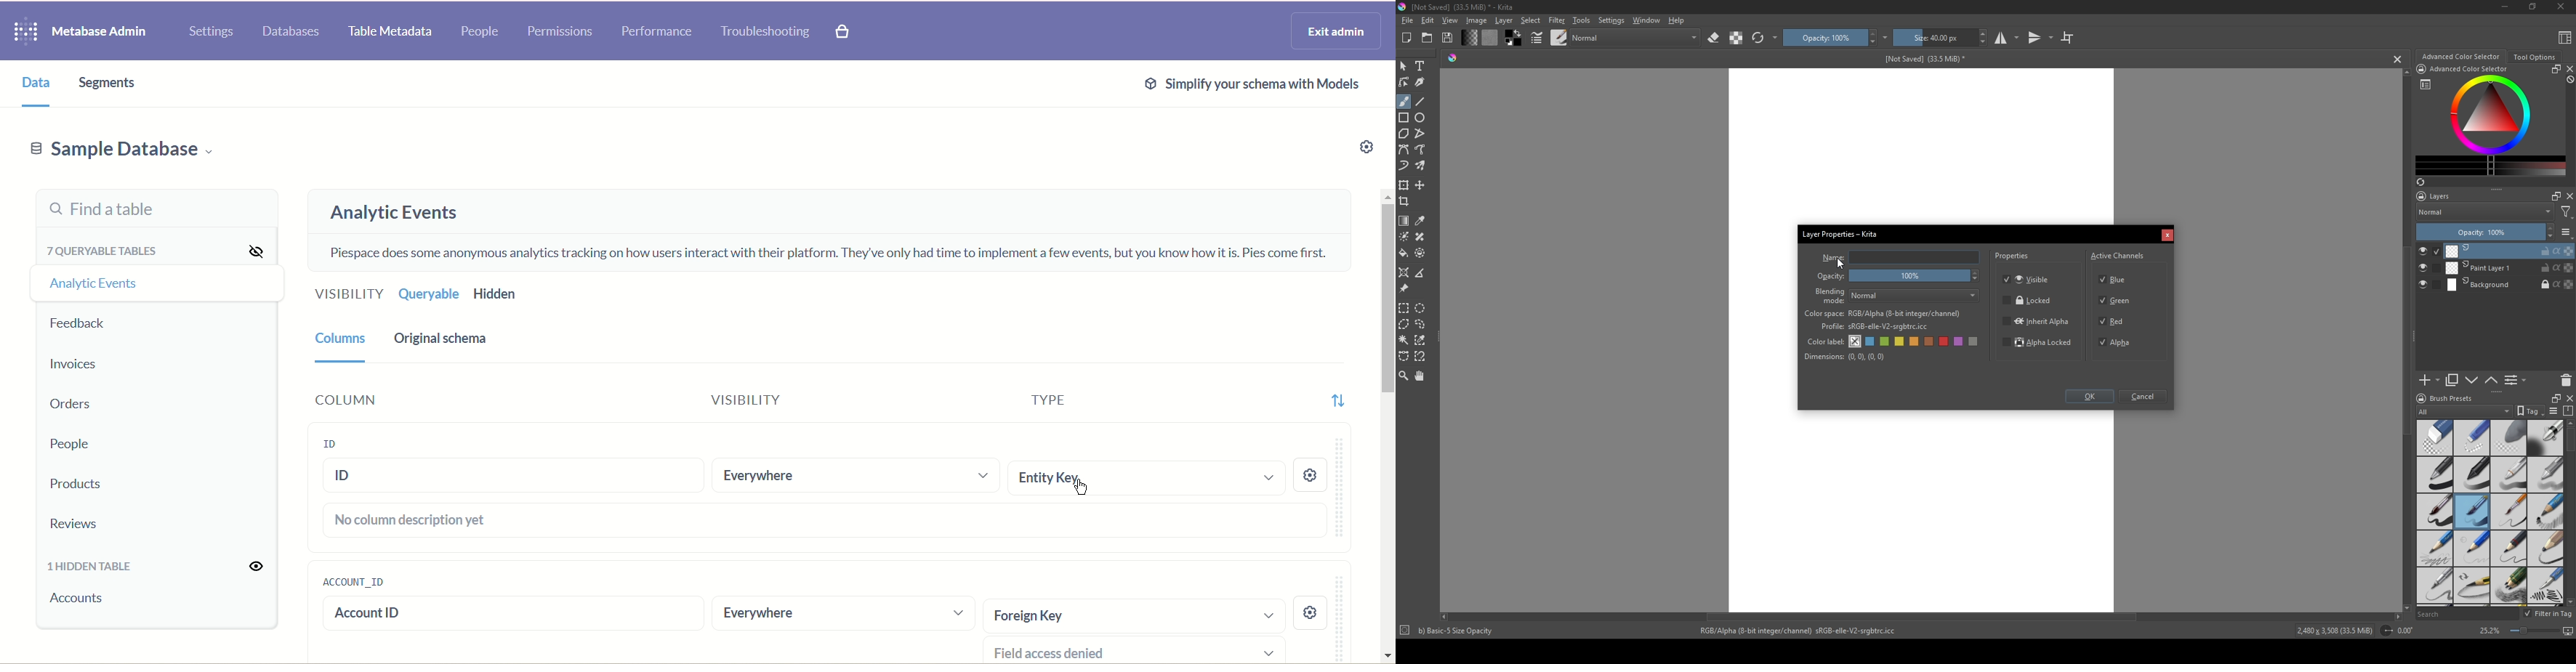  What do you see at coordinates (2435, 475) in the screenshot?
I see `pen` at bounding box center [2435, 475].